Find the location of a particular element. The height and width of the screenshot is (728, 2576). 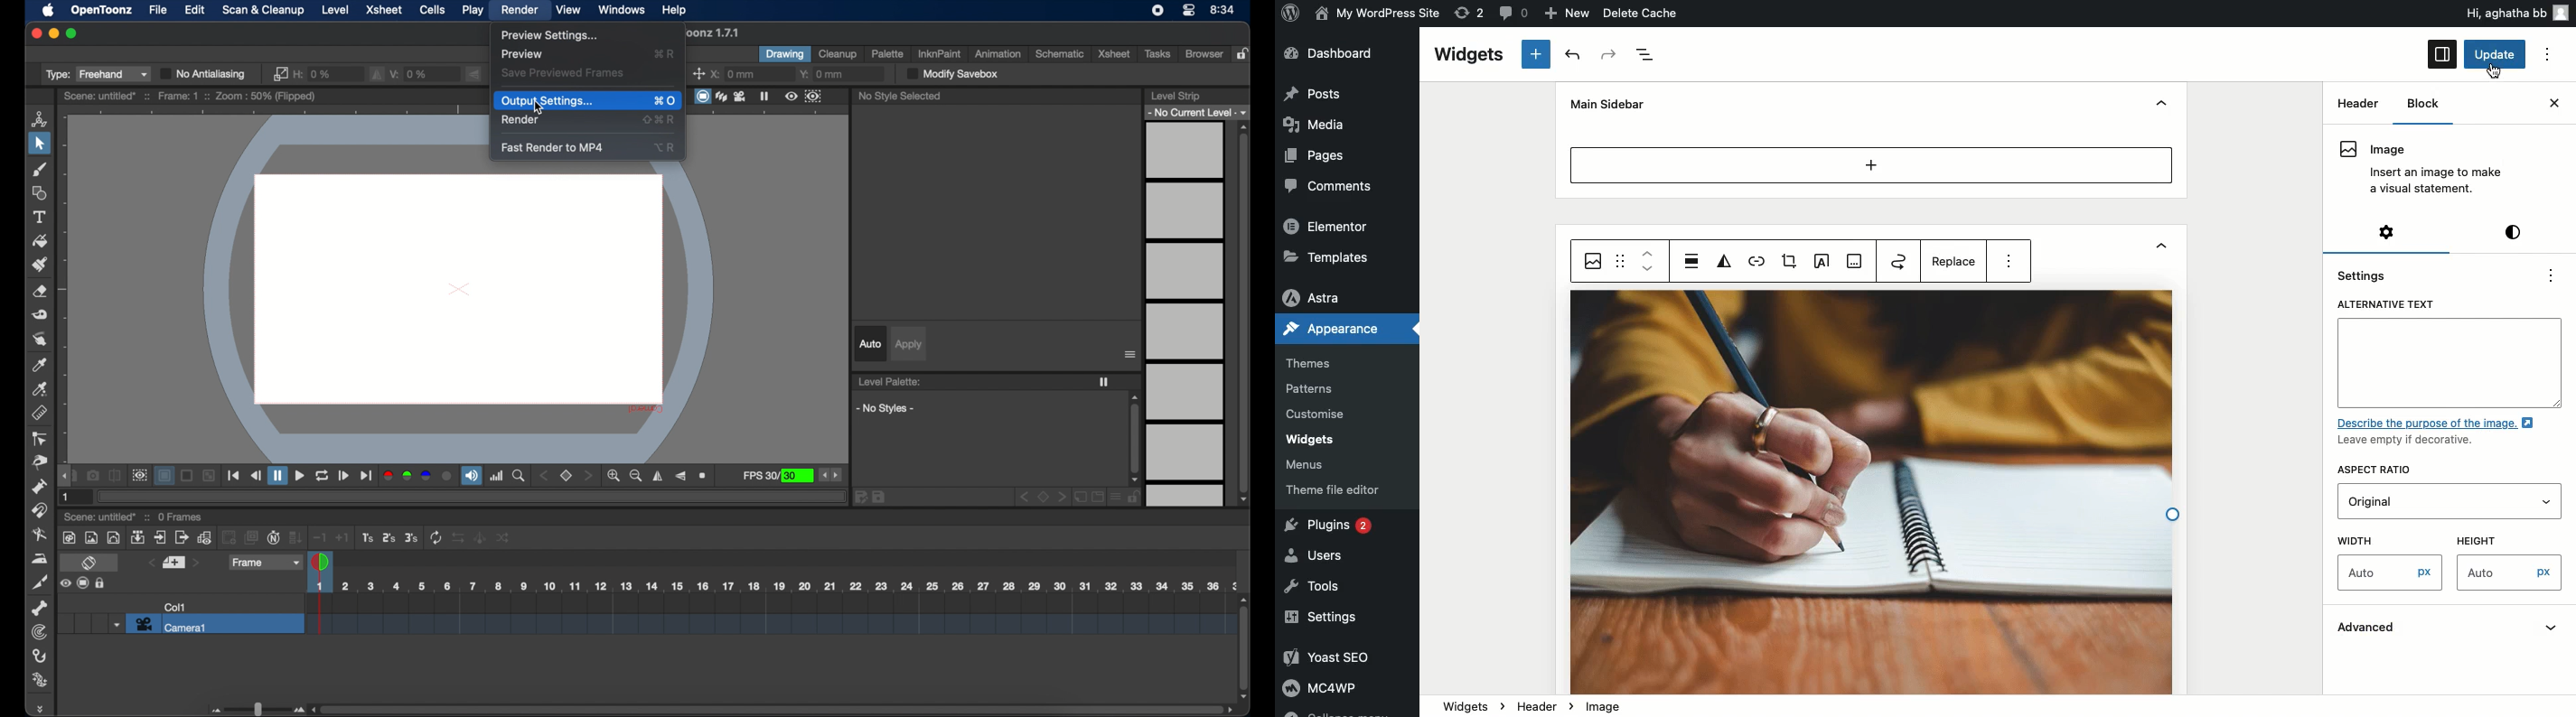

Sidebar is located at coordinates (2442, 54).